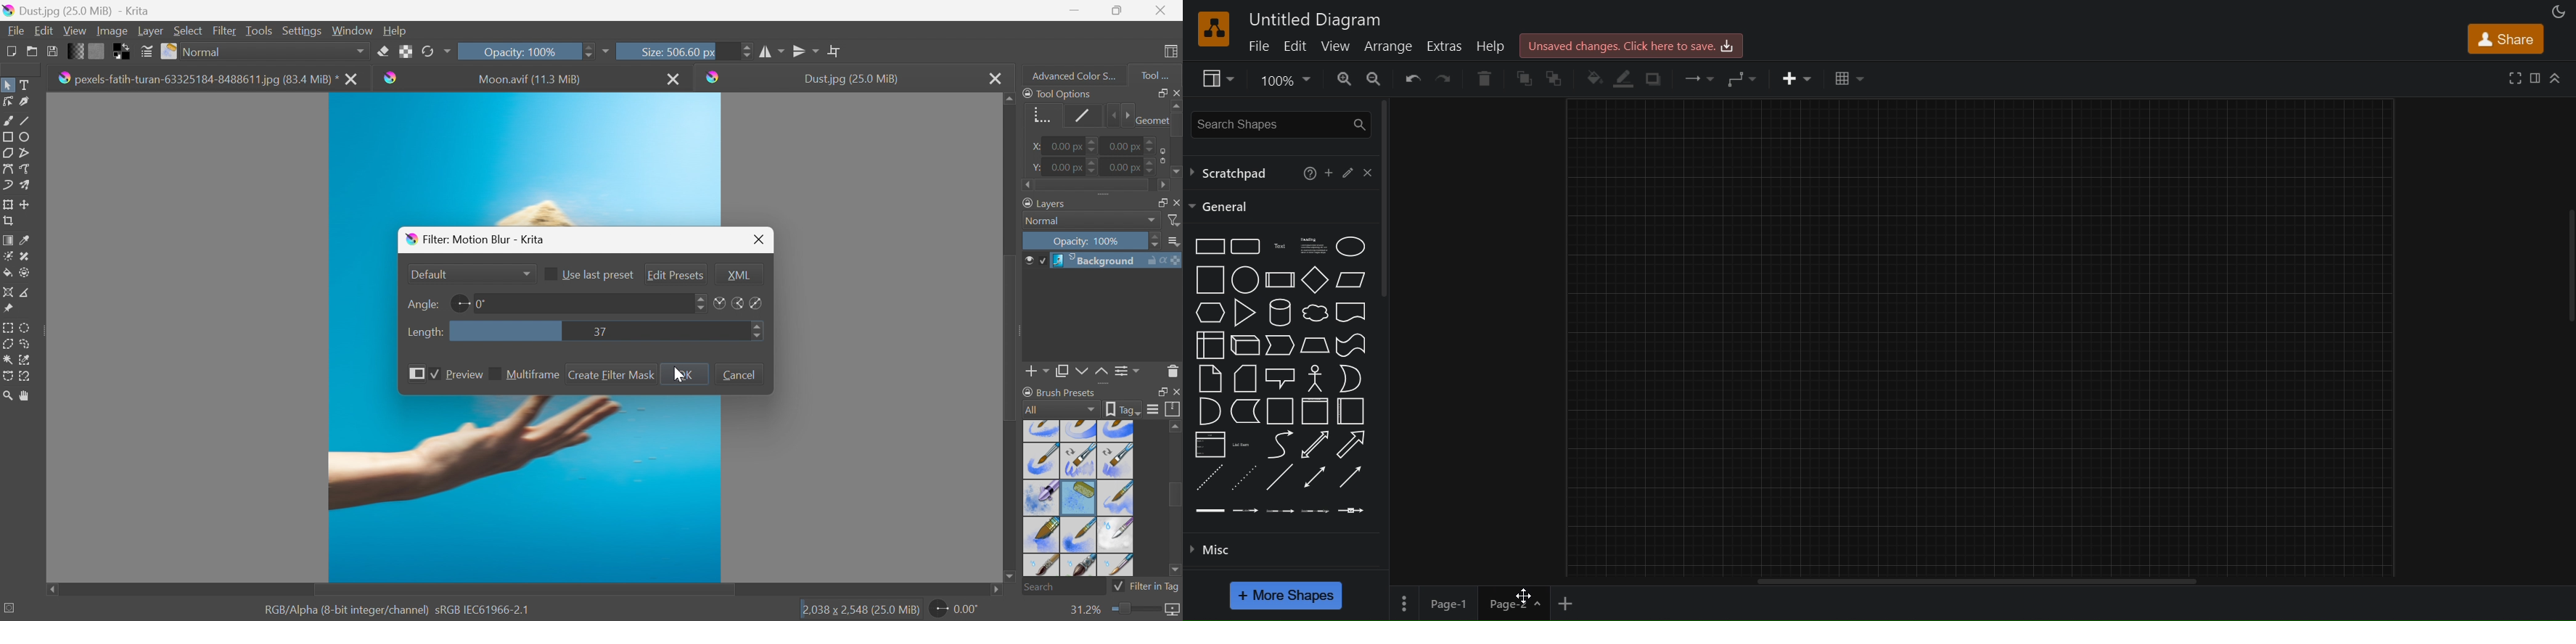 The width and height of the screenshot is (2576, 644). Describe the element at coordinates (1313, 245) in the screenshot. I see `heading` at that location.